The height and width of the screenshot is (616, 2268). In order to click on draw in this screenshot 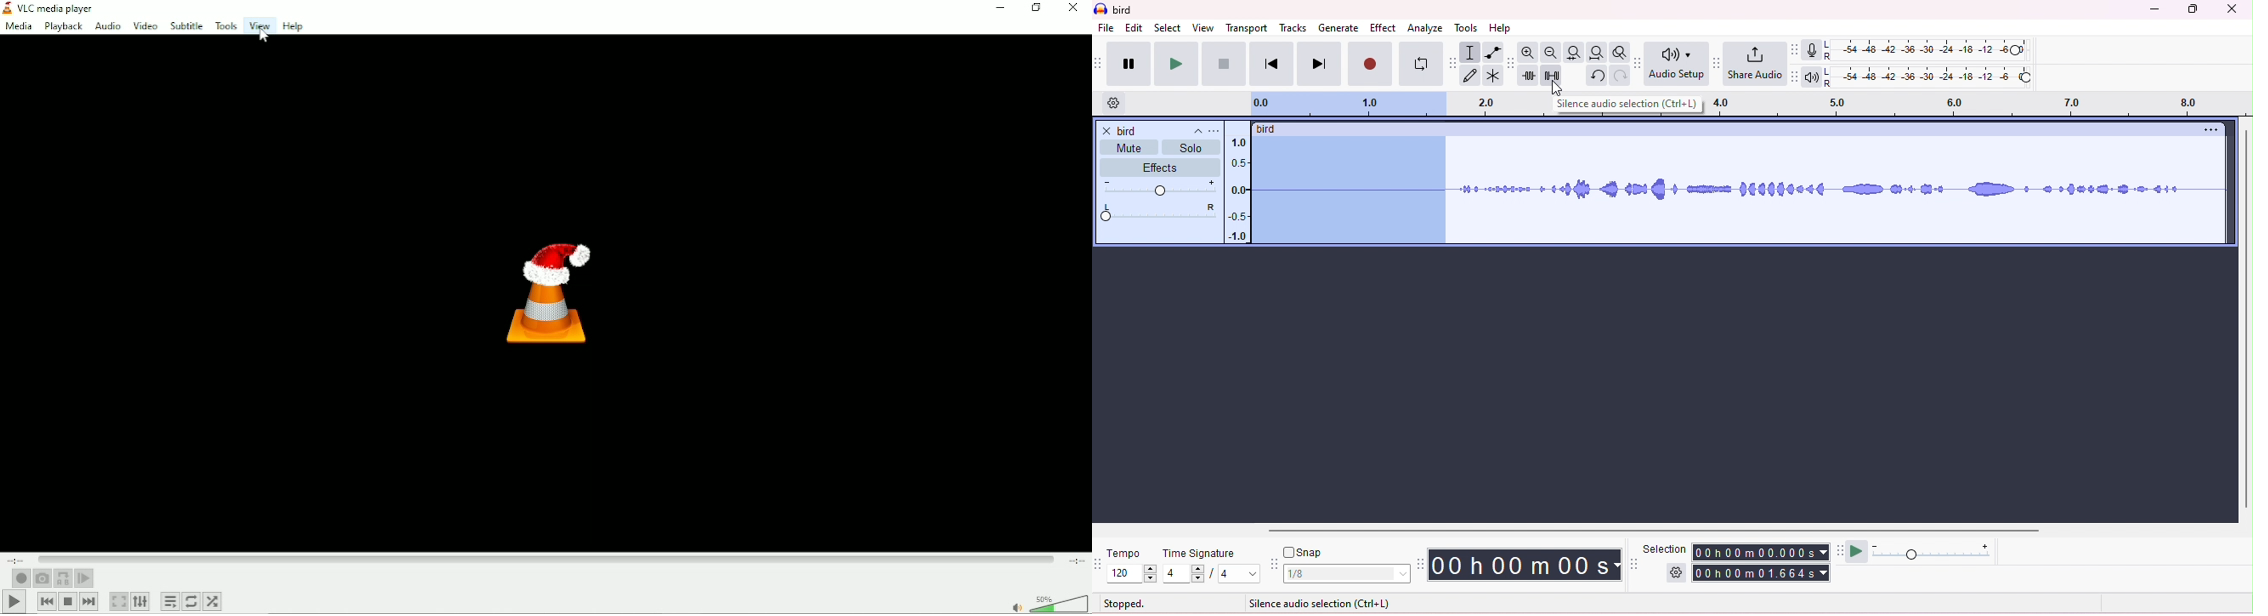, I will do `click(1471, 76)`.